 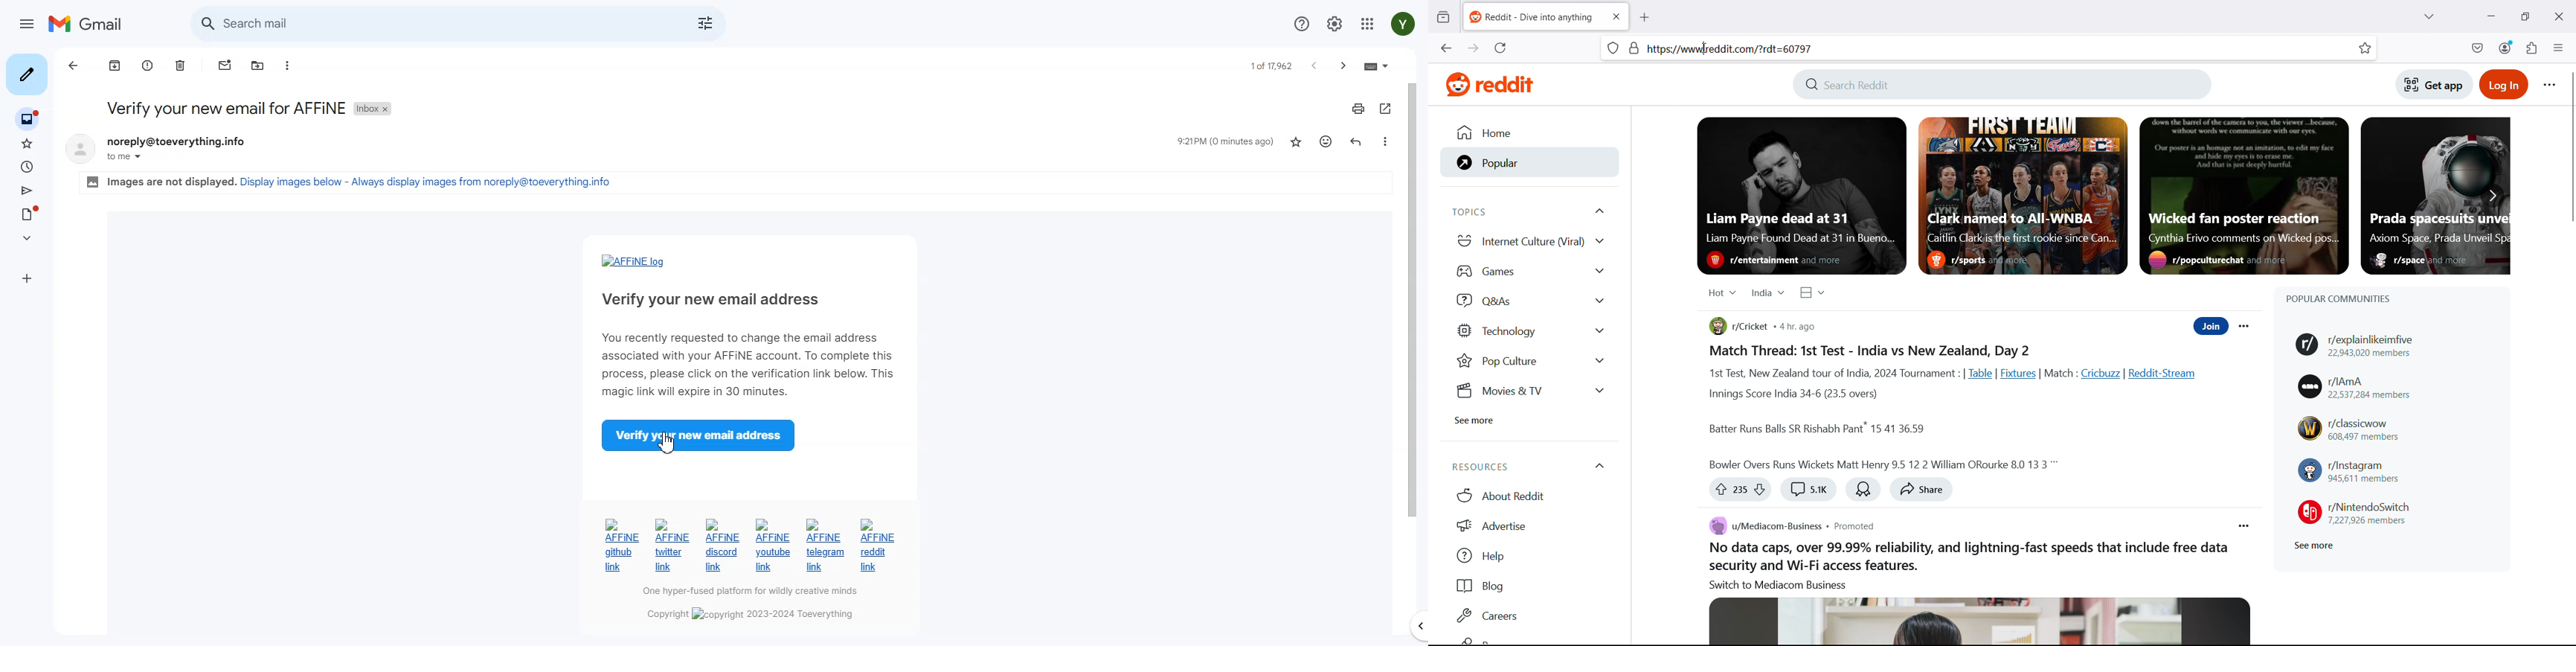 What do you see at coordinates (179, 142) in the screenshot?
I see `noreply` at bounding box center [179, 142].